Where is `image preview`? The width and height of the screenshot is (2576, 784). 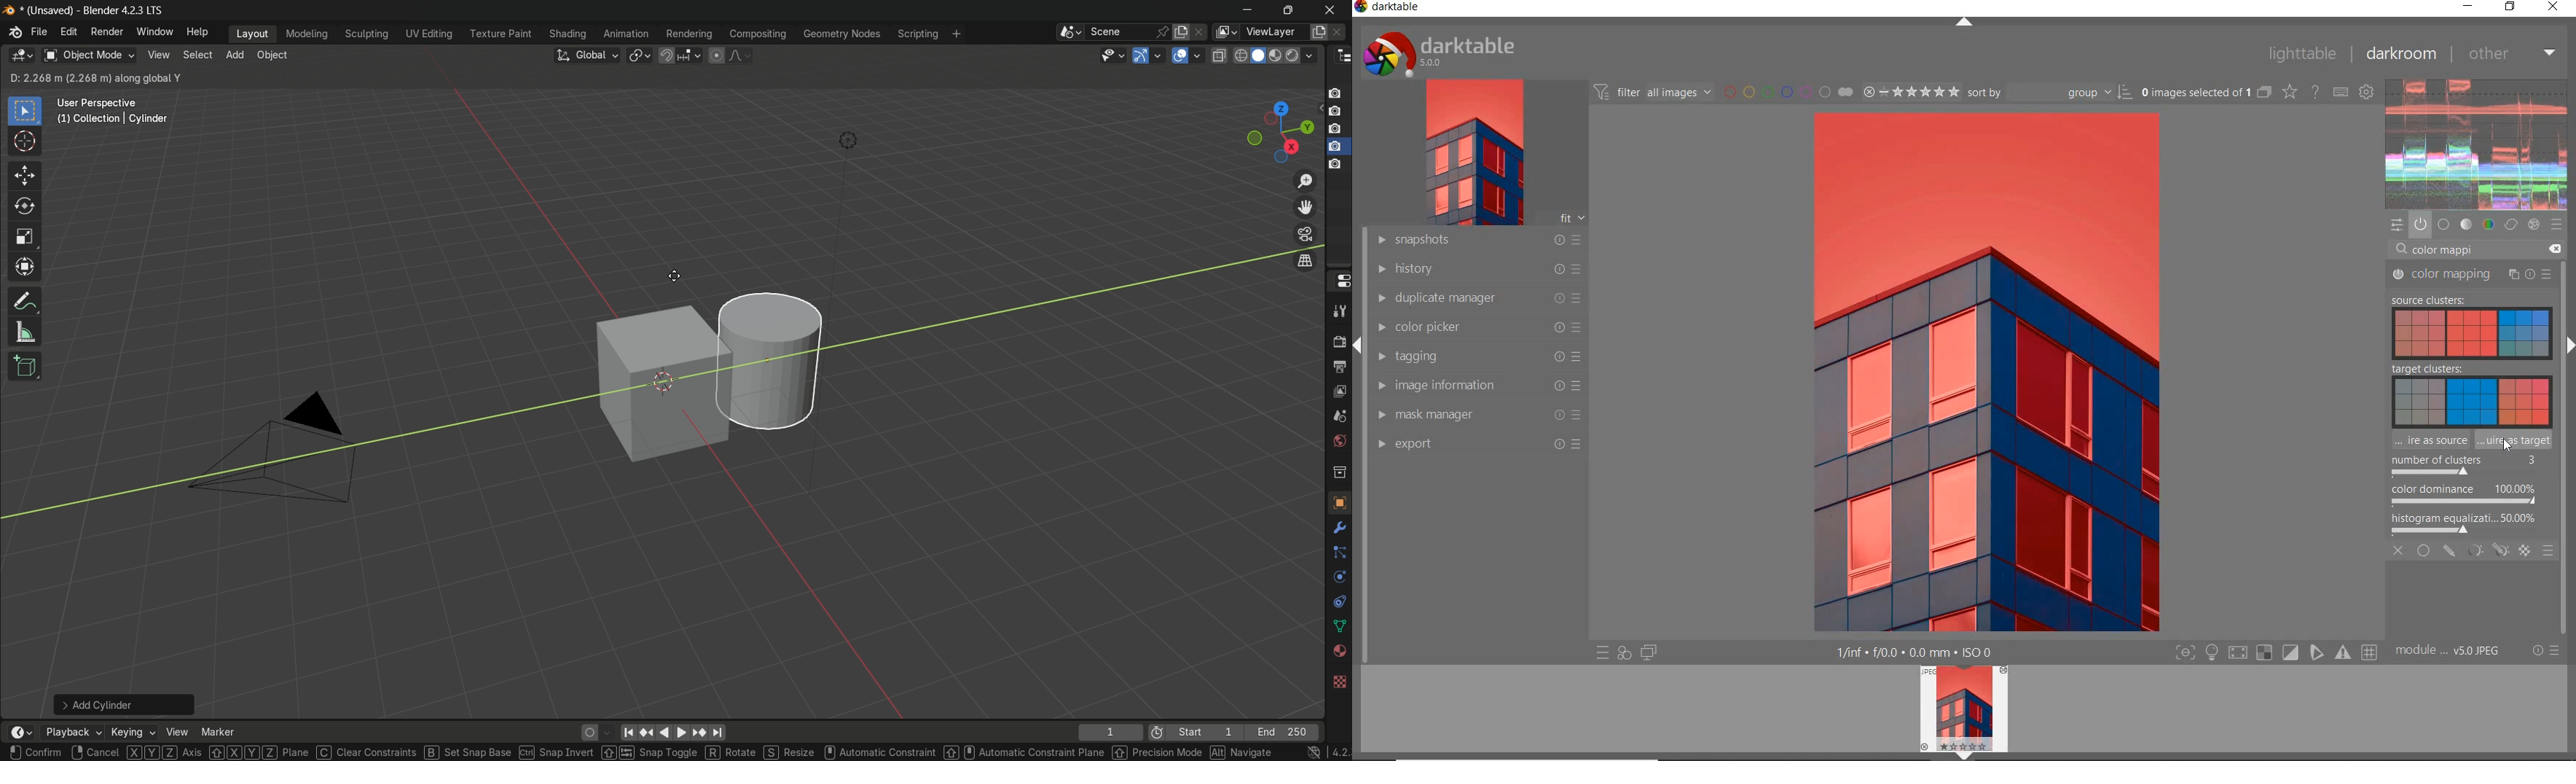 image preview is located at coordinates (1963, 713).